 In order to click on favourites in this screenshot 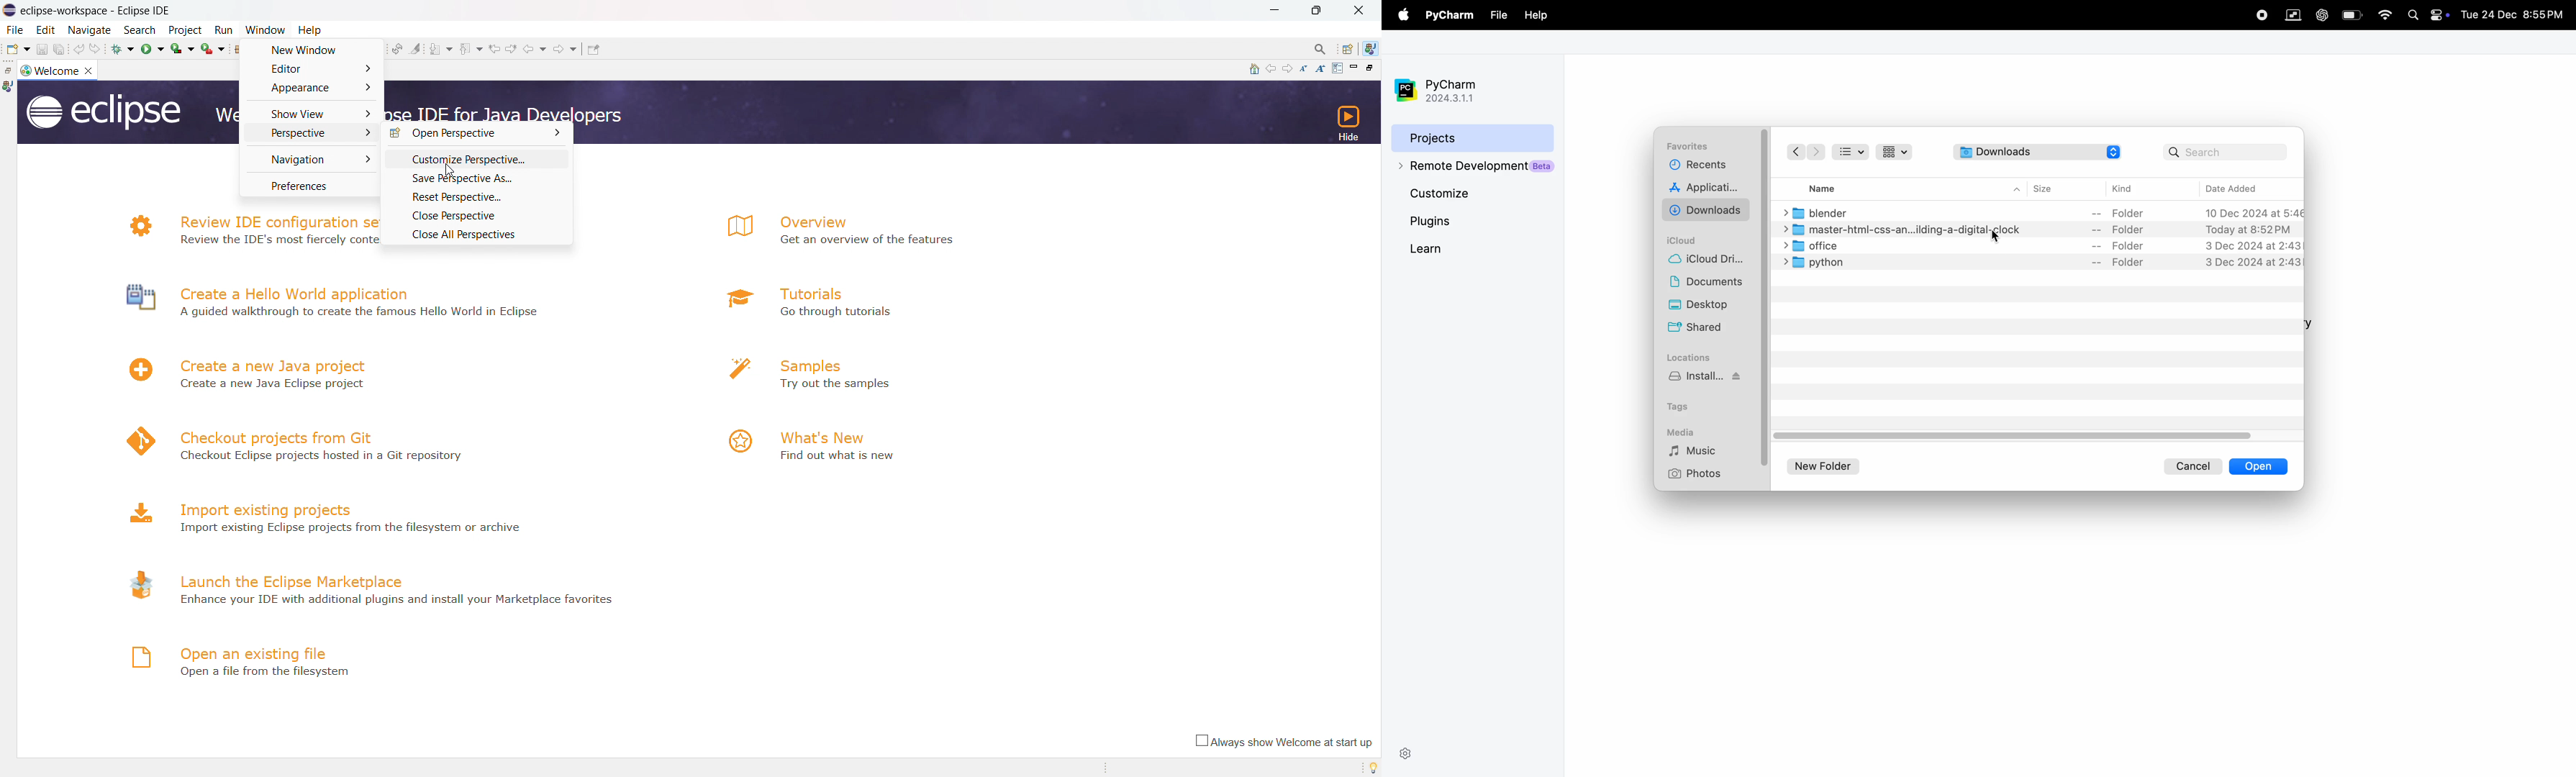, I will do `click(1690, 147)`.